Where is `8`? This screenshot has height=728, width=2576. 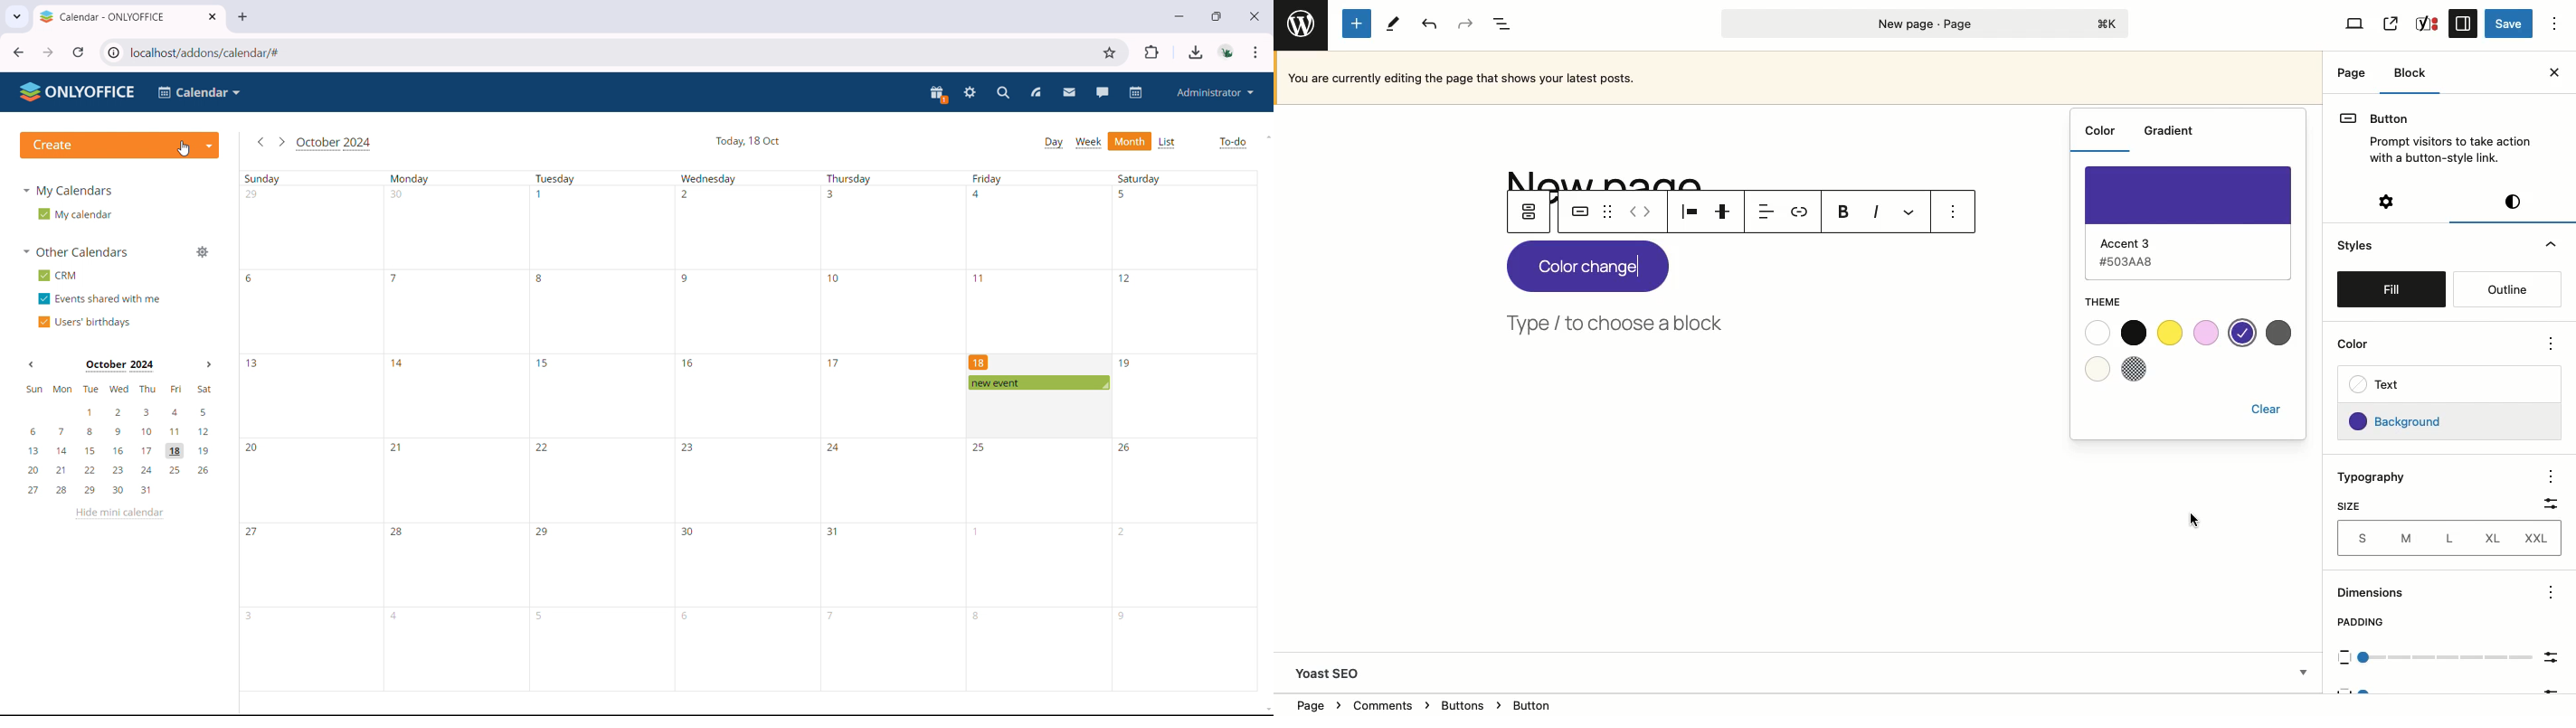
8 is located at coordinates (977, 616).